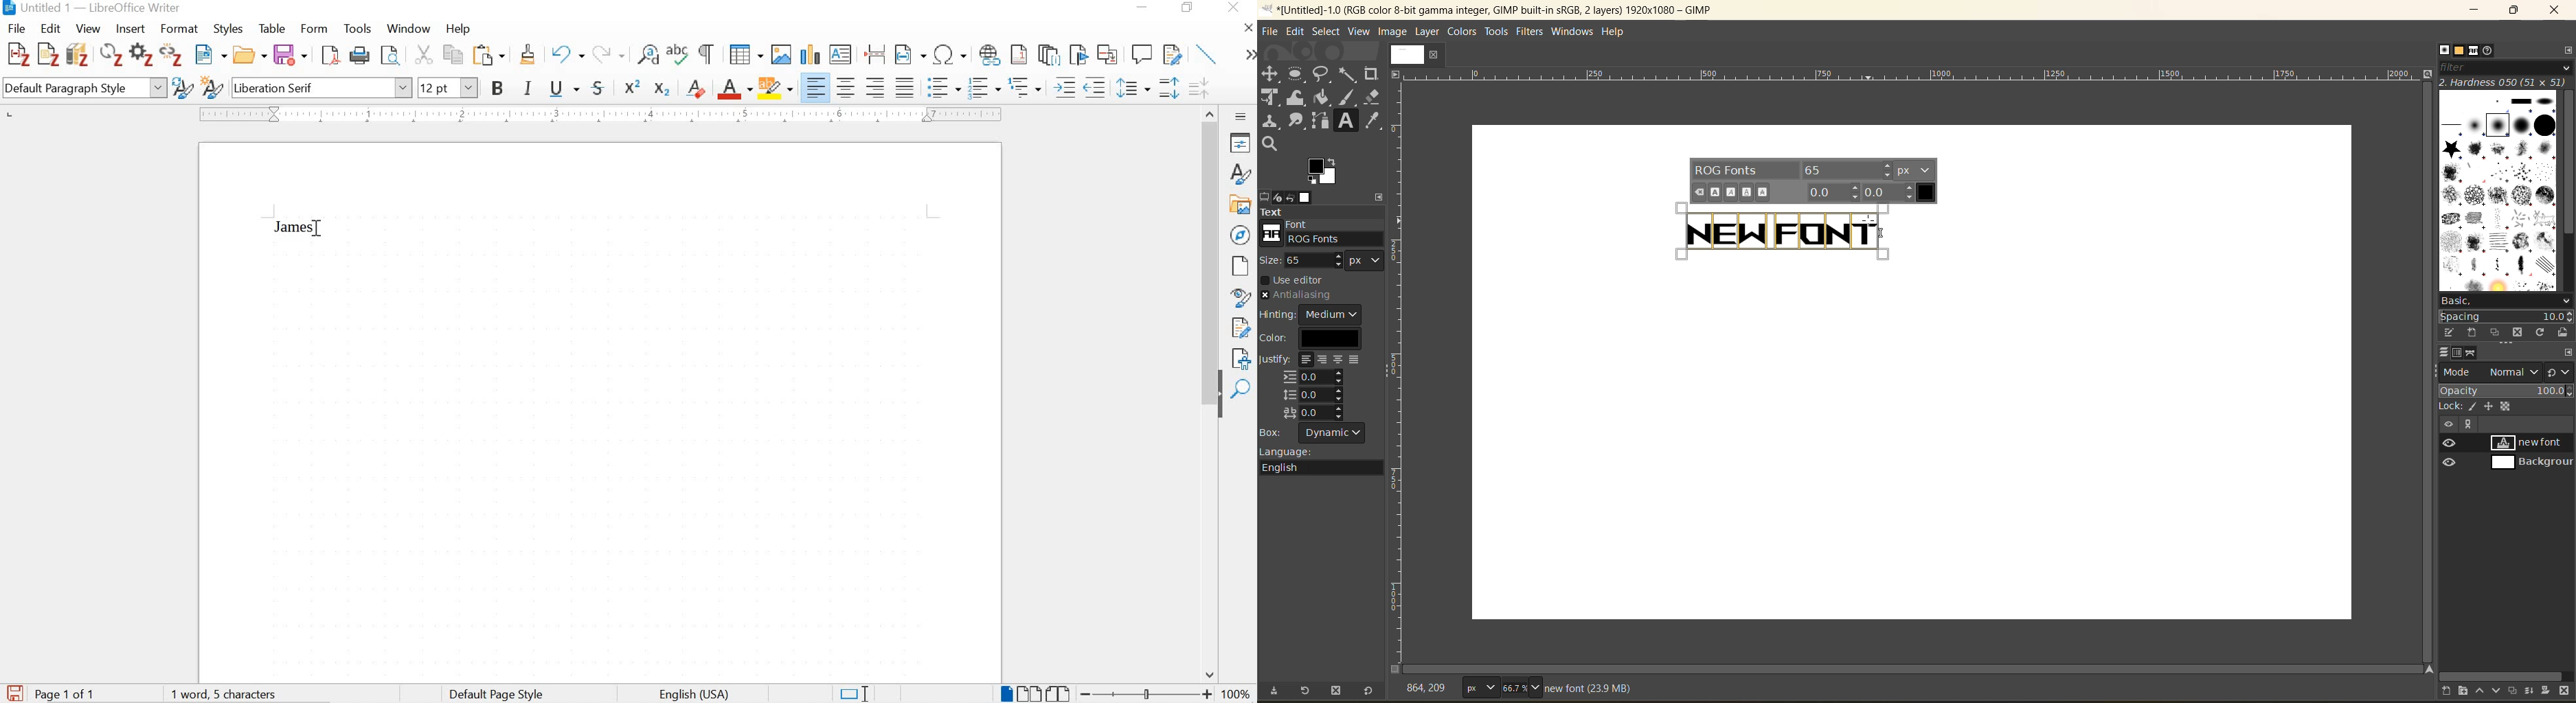 Image resolution: width=2576 pixels, height=728 pixels. What do you see at coordinates (320, 230) in the screenshot?
I see `cursor` at bounding box center [320, 230].